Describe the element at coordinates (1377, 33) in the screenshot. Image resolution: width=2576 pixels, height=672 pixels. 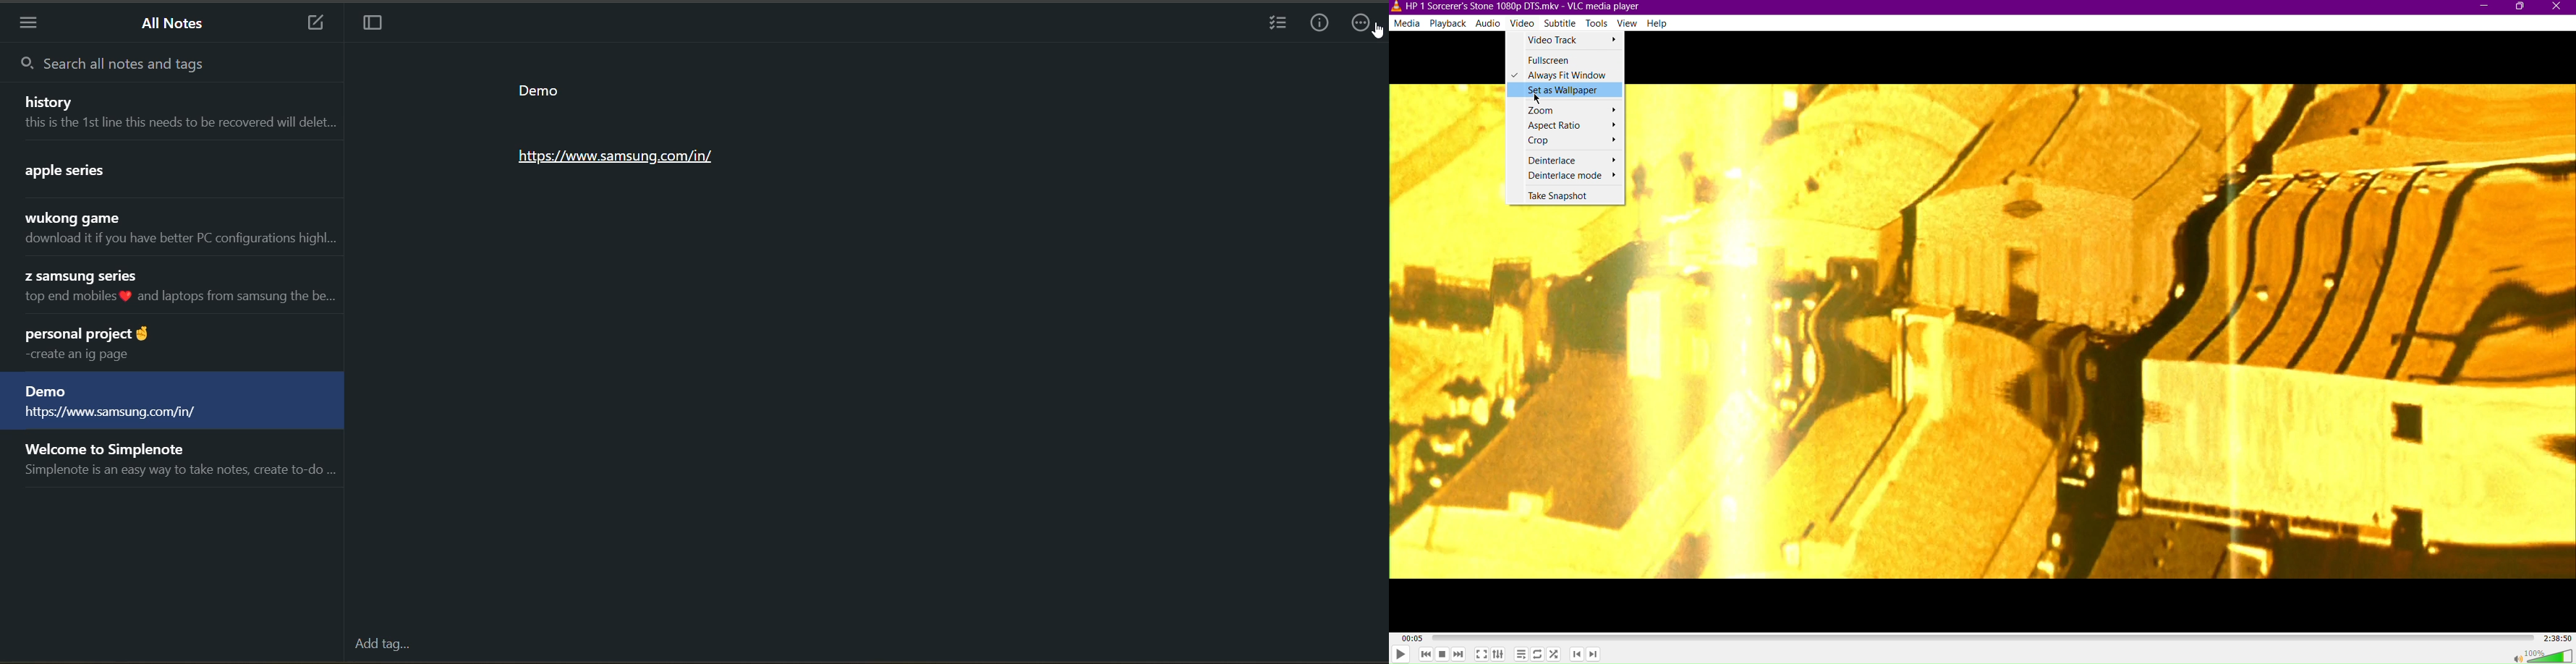
I see `cursor` at that location.